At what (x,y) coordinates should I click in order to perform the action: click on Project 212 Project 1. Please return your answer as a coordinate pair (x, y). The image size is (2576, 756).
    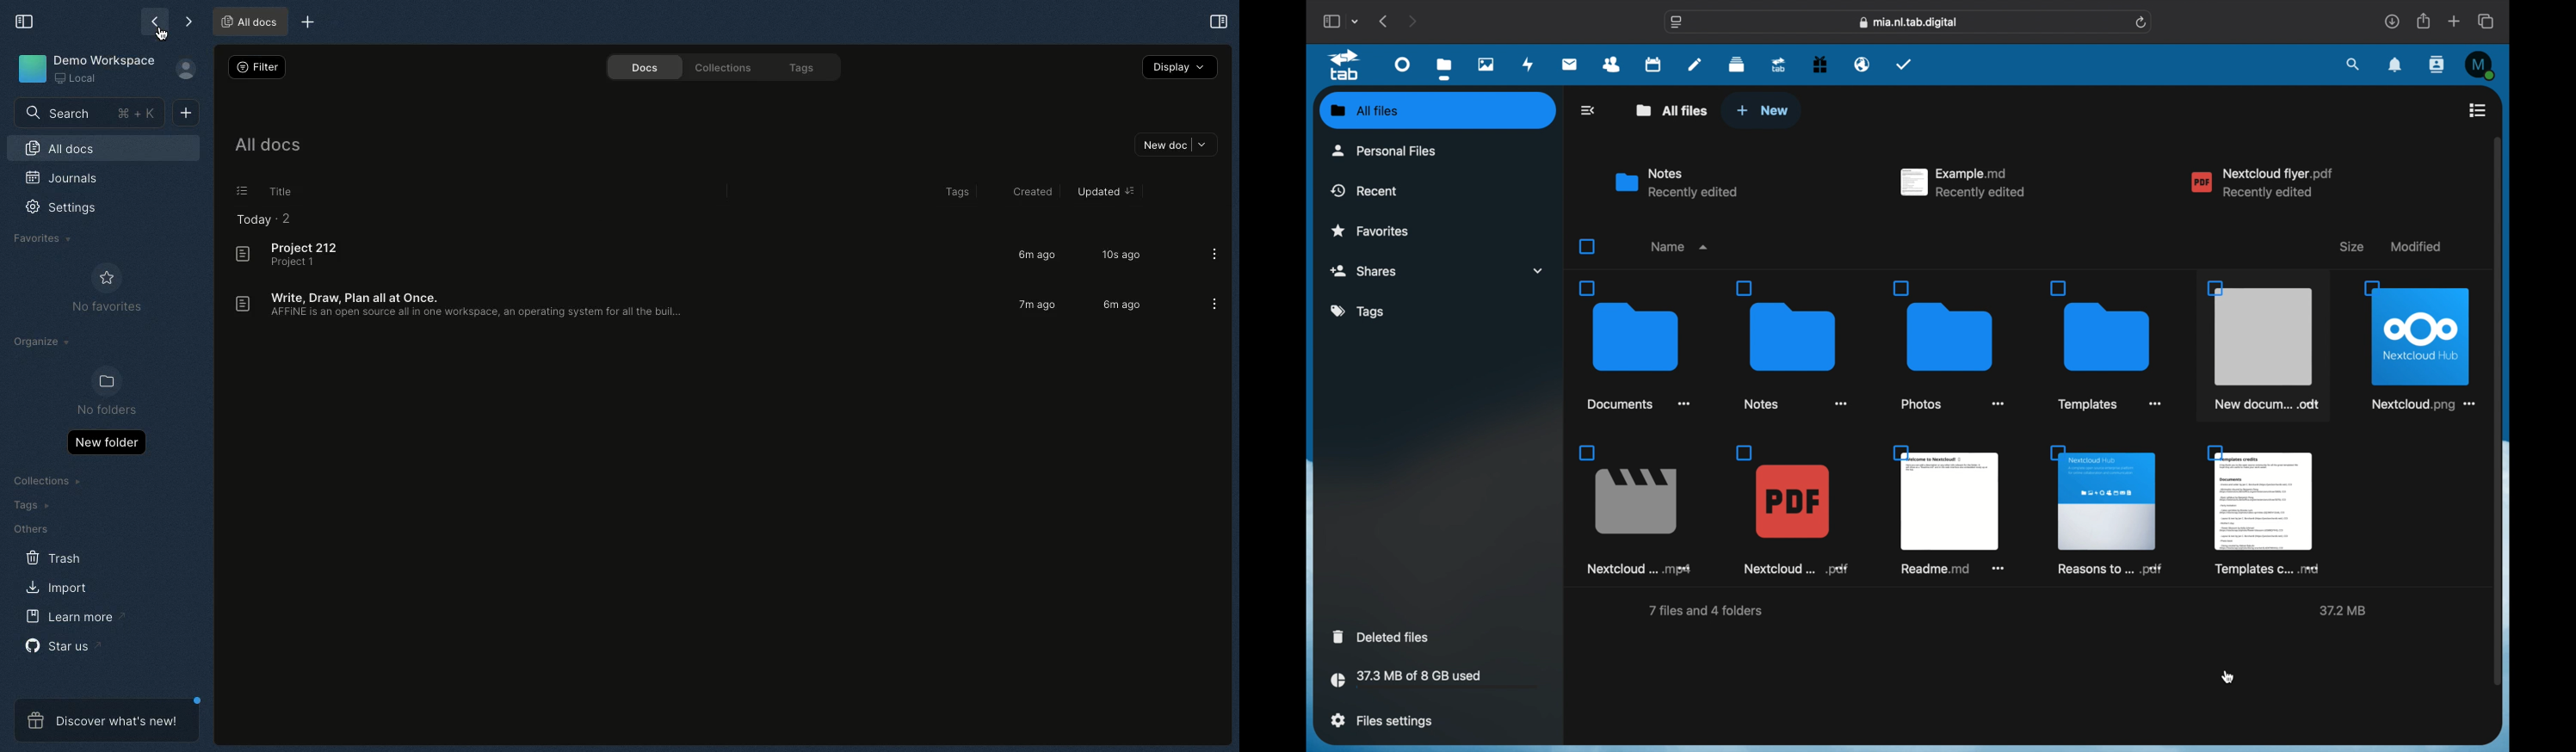
    Looking at the image, I should click on (300, 257).